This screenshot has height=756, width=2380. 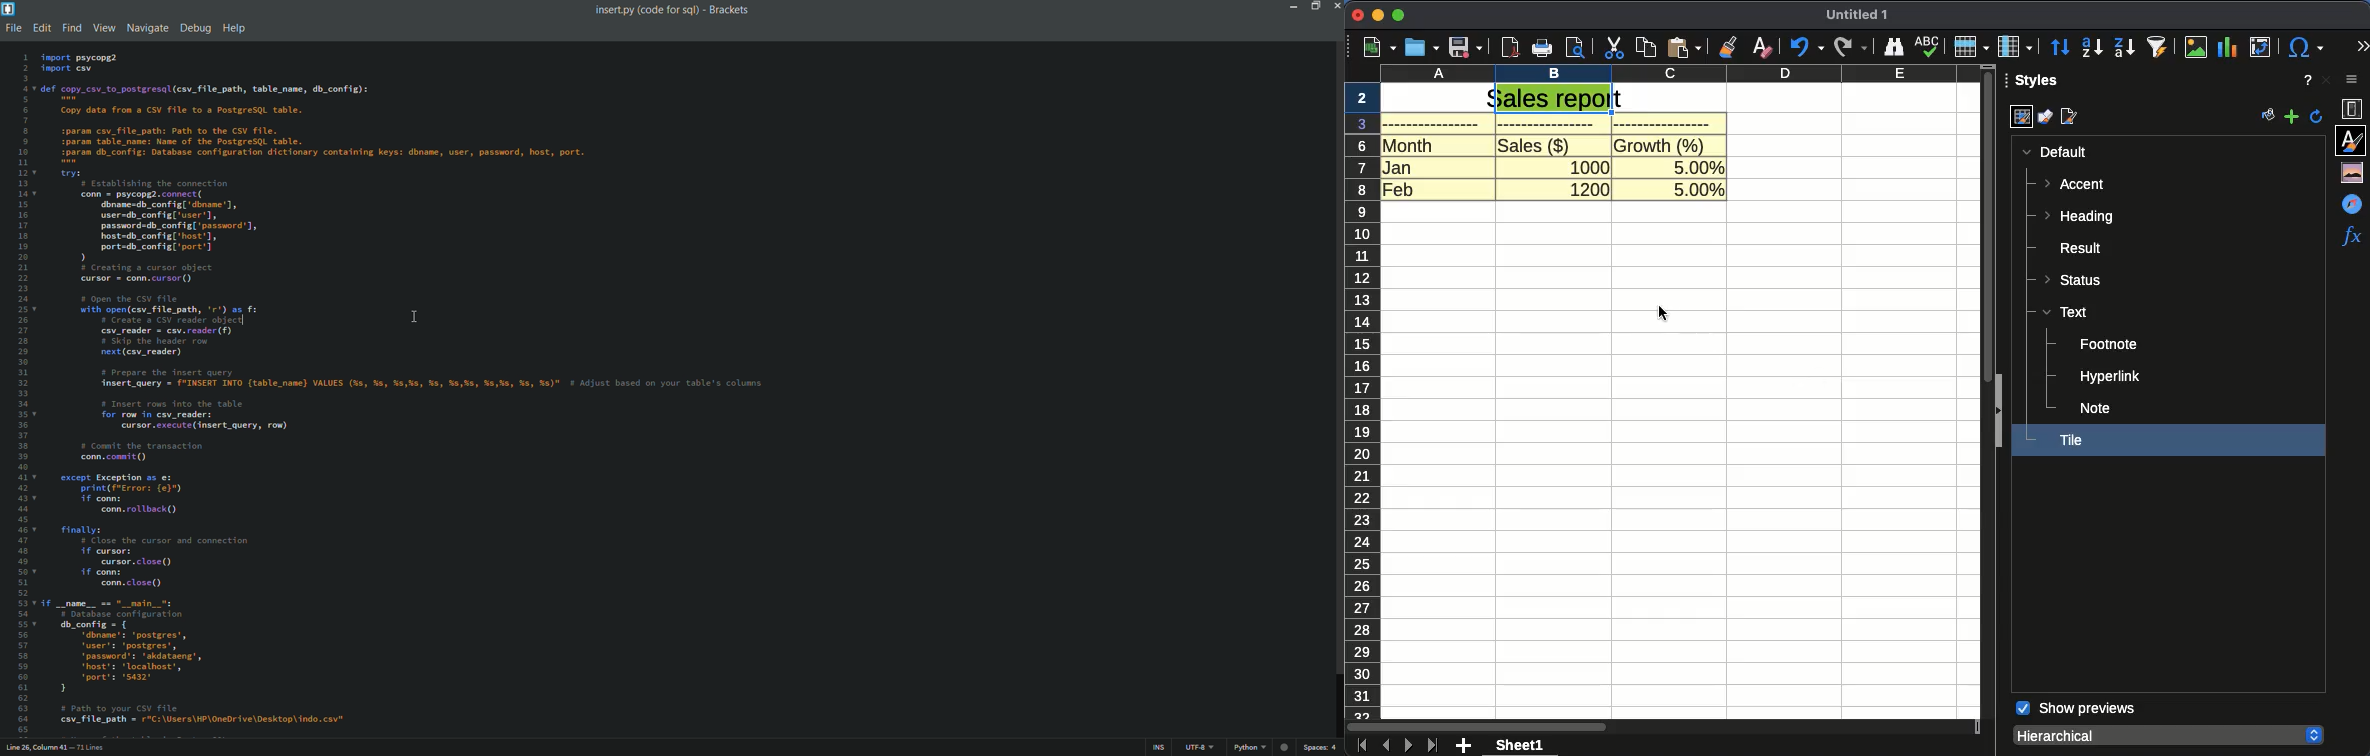 I want to click on cursor position, so click(x=33, y=748).